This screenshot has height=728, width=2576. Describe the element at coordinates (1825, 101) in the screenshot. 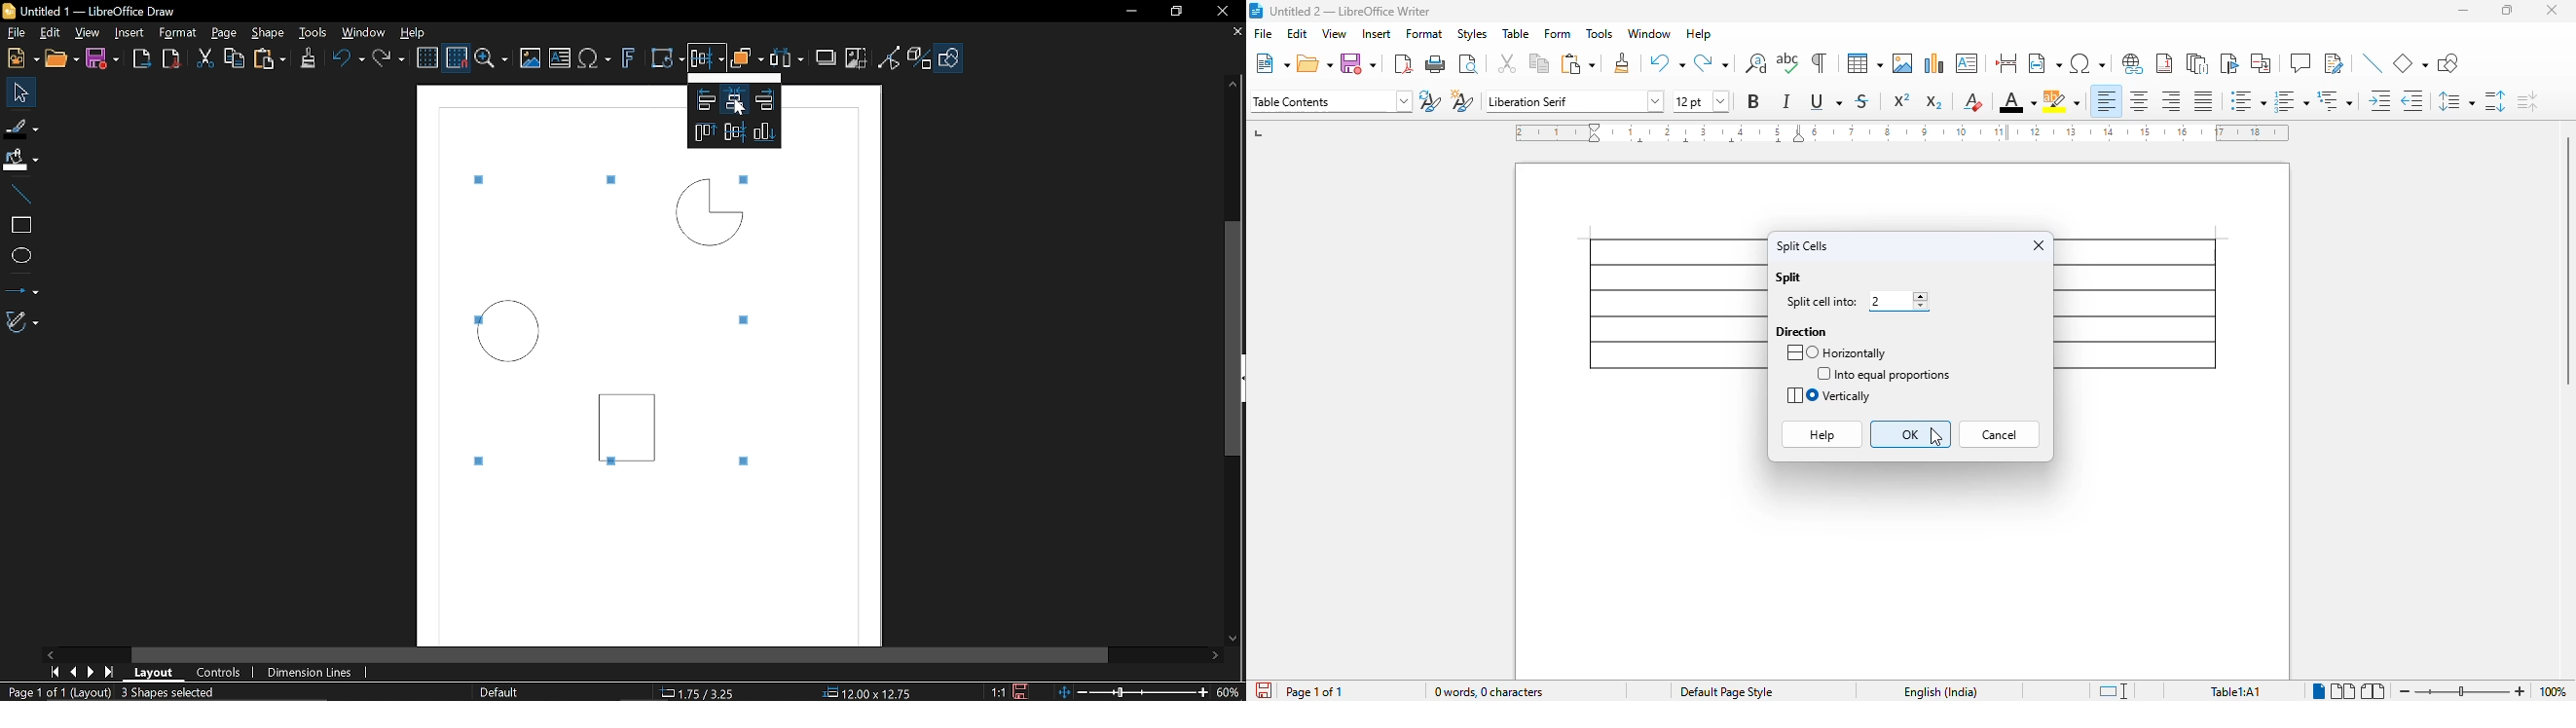

I see `underline` at that location.